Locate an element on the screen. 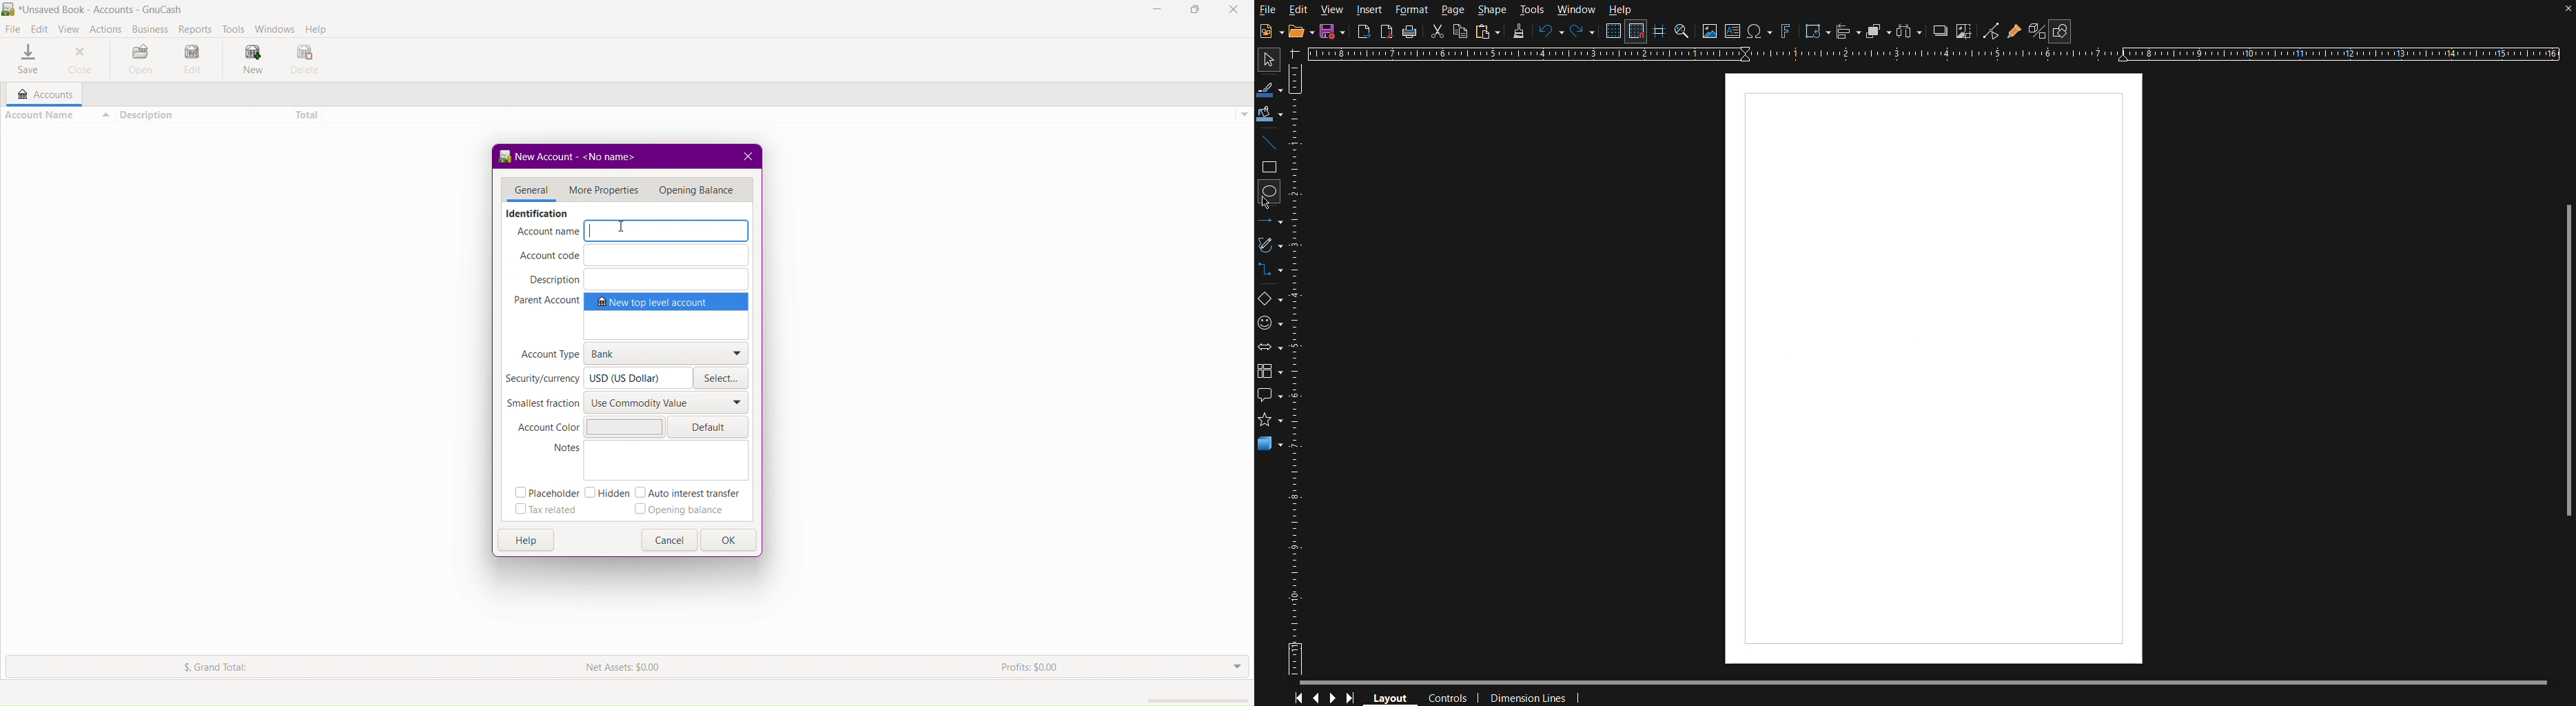  New is located at coordinates (1267, 29).